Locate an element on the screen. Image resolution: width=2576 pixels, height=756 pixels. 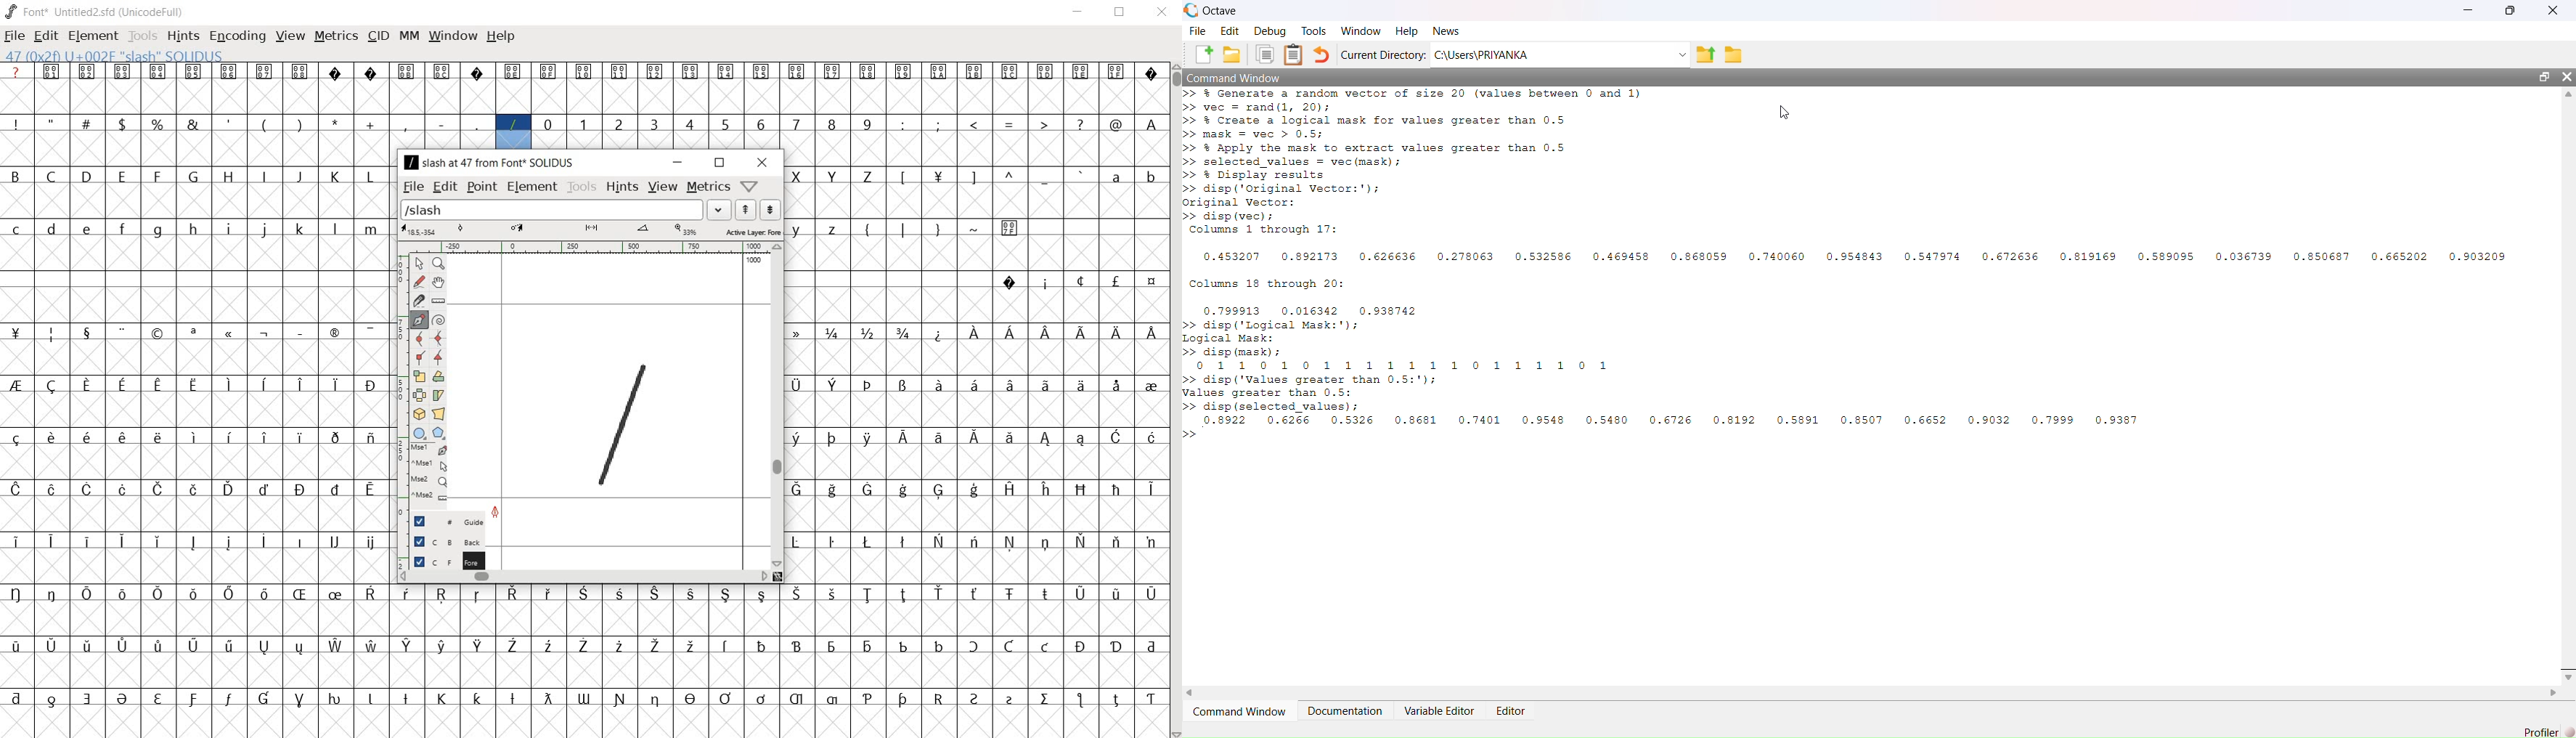
TOOLS is located at coordinates (142, 37).